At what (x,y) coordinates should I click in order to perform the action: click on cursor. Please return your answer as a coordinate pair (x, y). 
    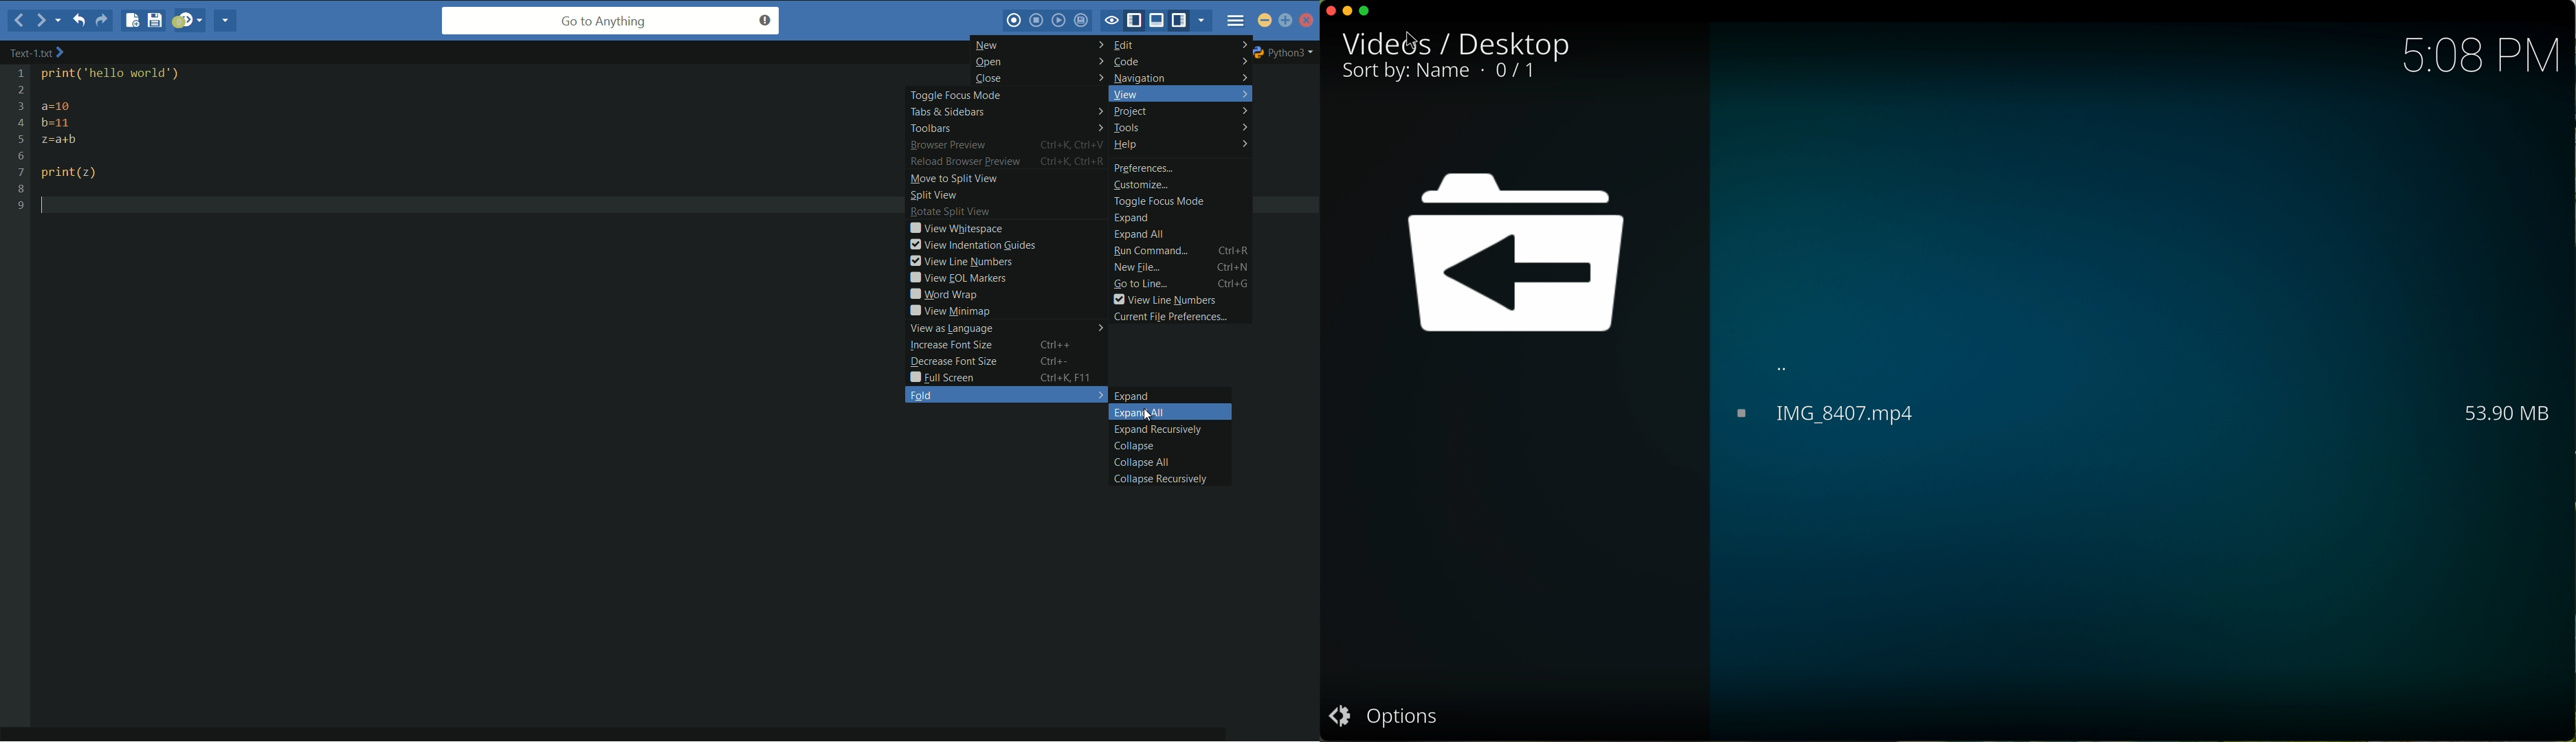
    Looking at the image, I should click on (1416, 39).